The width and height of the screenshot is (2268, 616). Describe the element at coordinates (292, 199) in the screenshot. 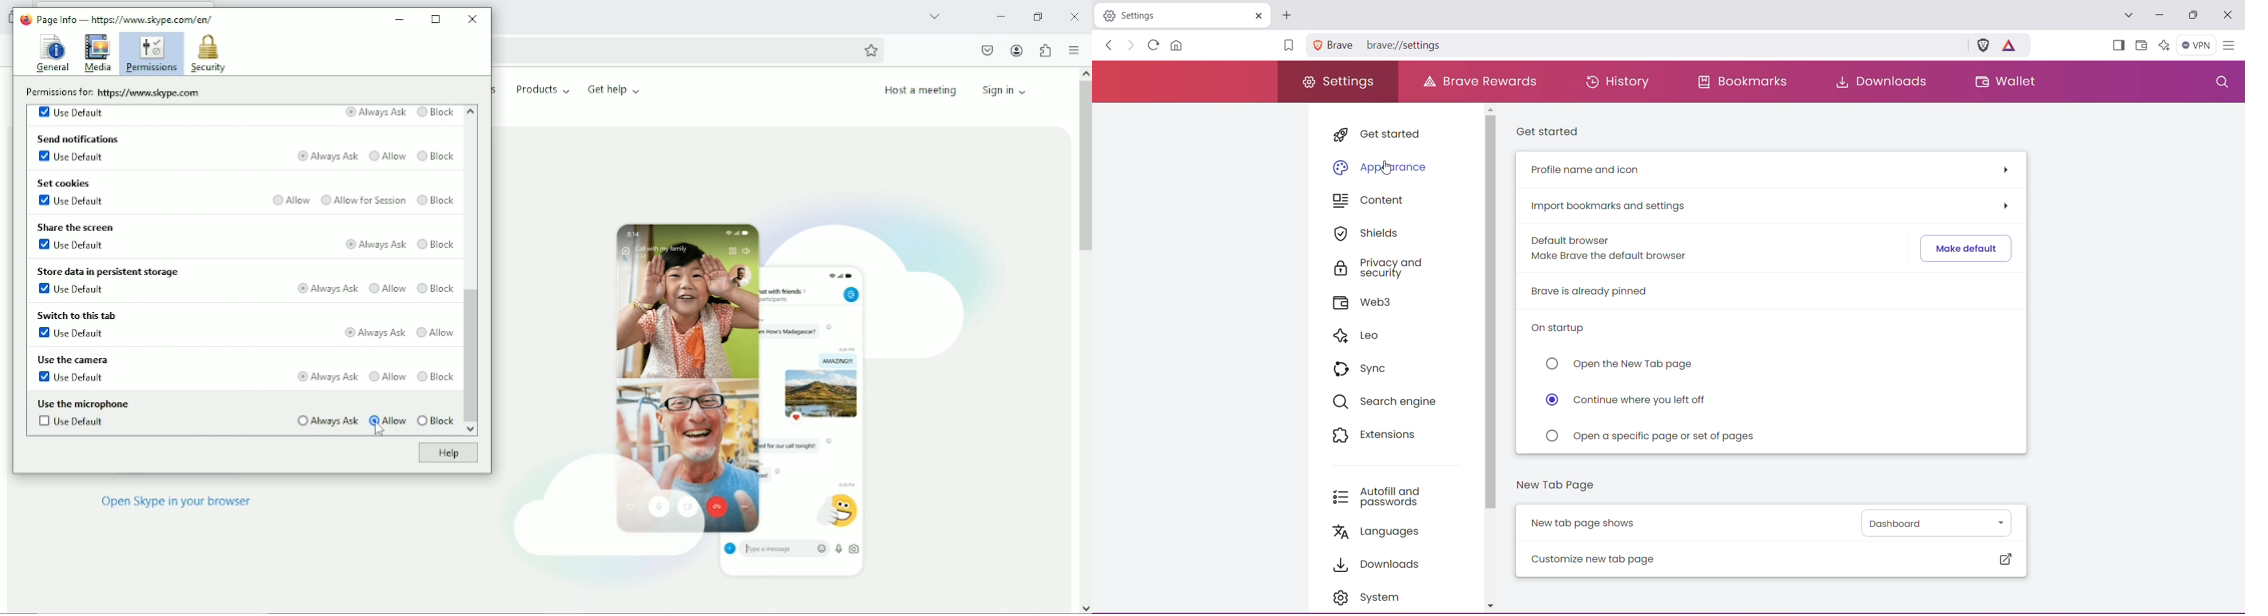

I see `Allow` at that location.